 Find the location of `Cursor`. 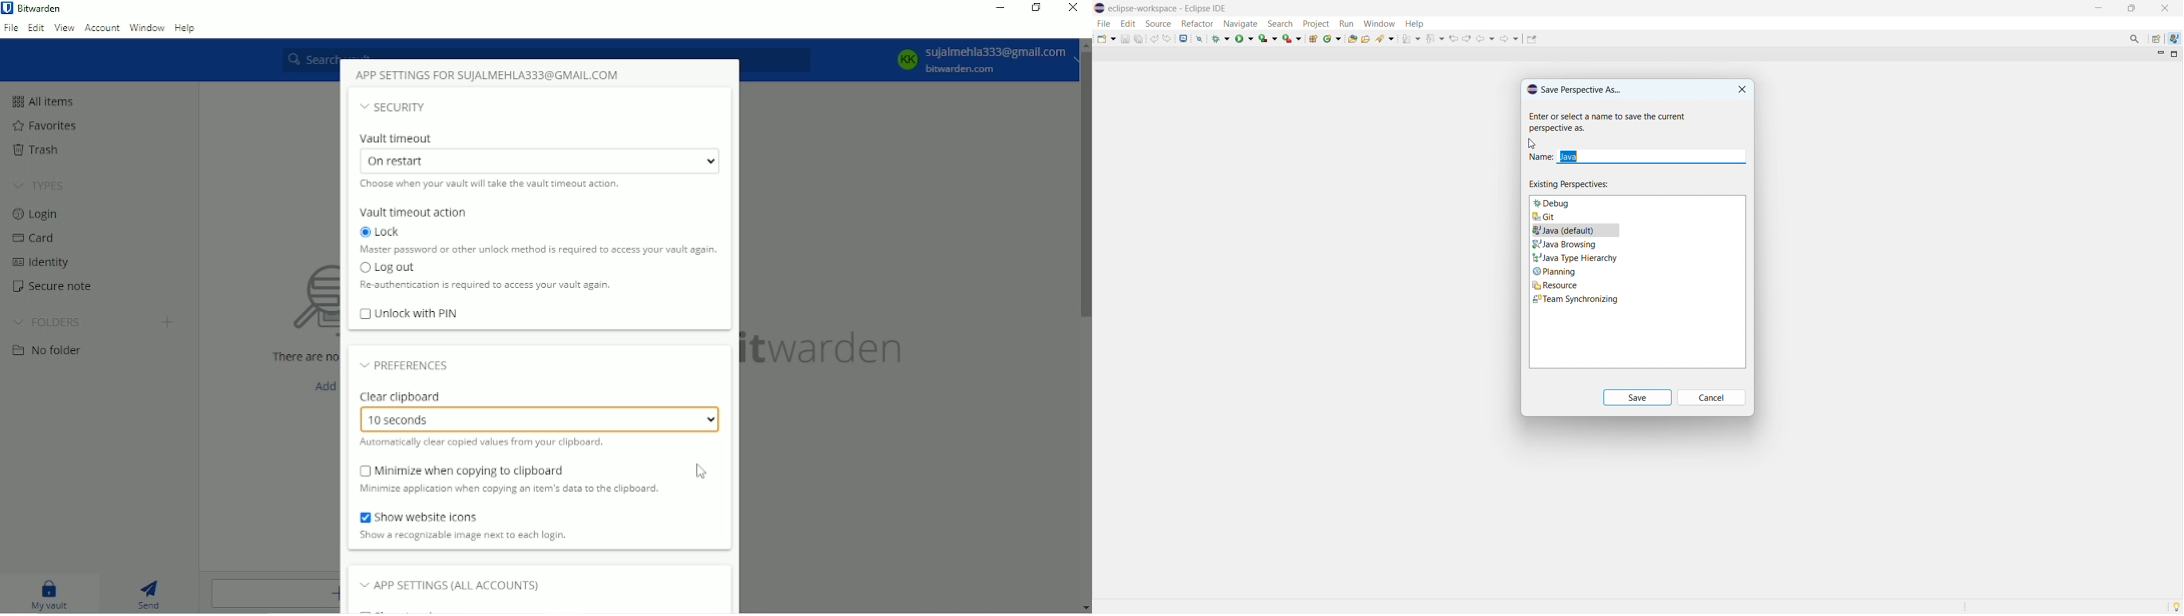

Cursor is located at coordinates (702, 472).